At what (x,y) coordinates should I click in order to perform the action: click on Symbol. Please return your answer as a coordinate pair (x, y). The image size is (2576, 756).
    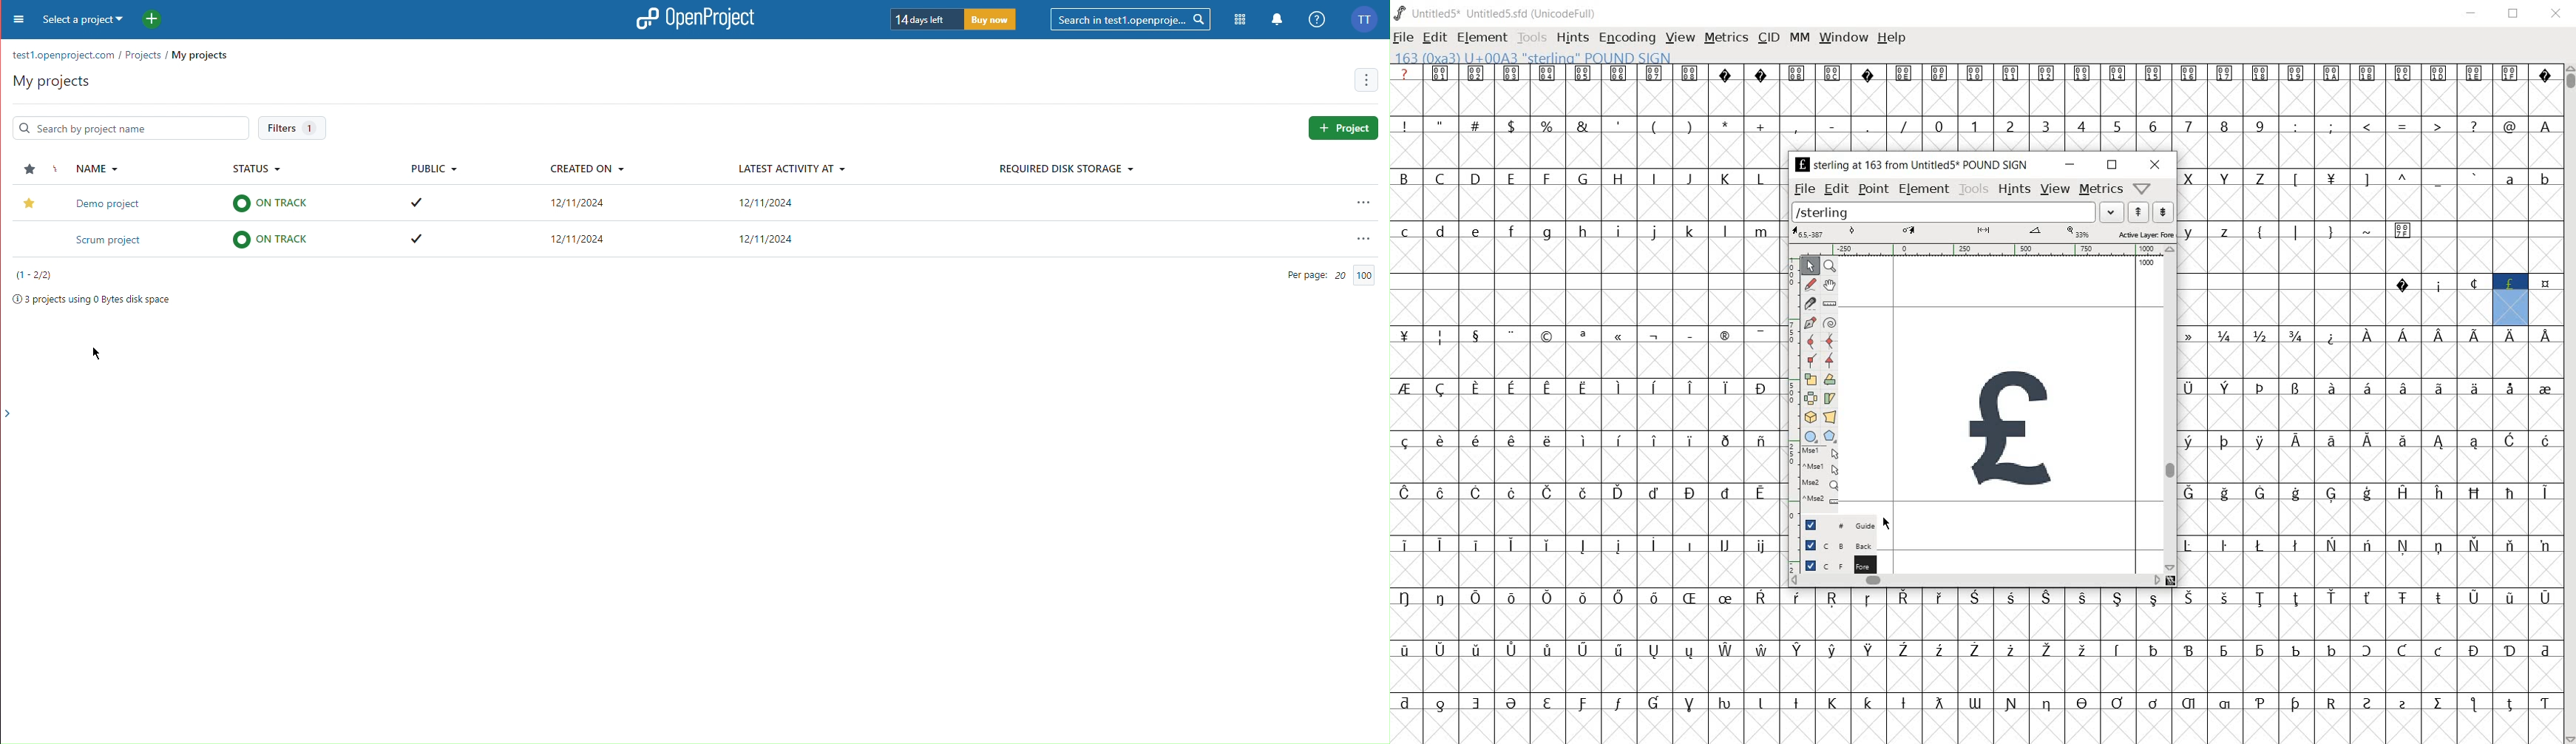
    Looking at the image, I should click on (1798, 650).